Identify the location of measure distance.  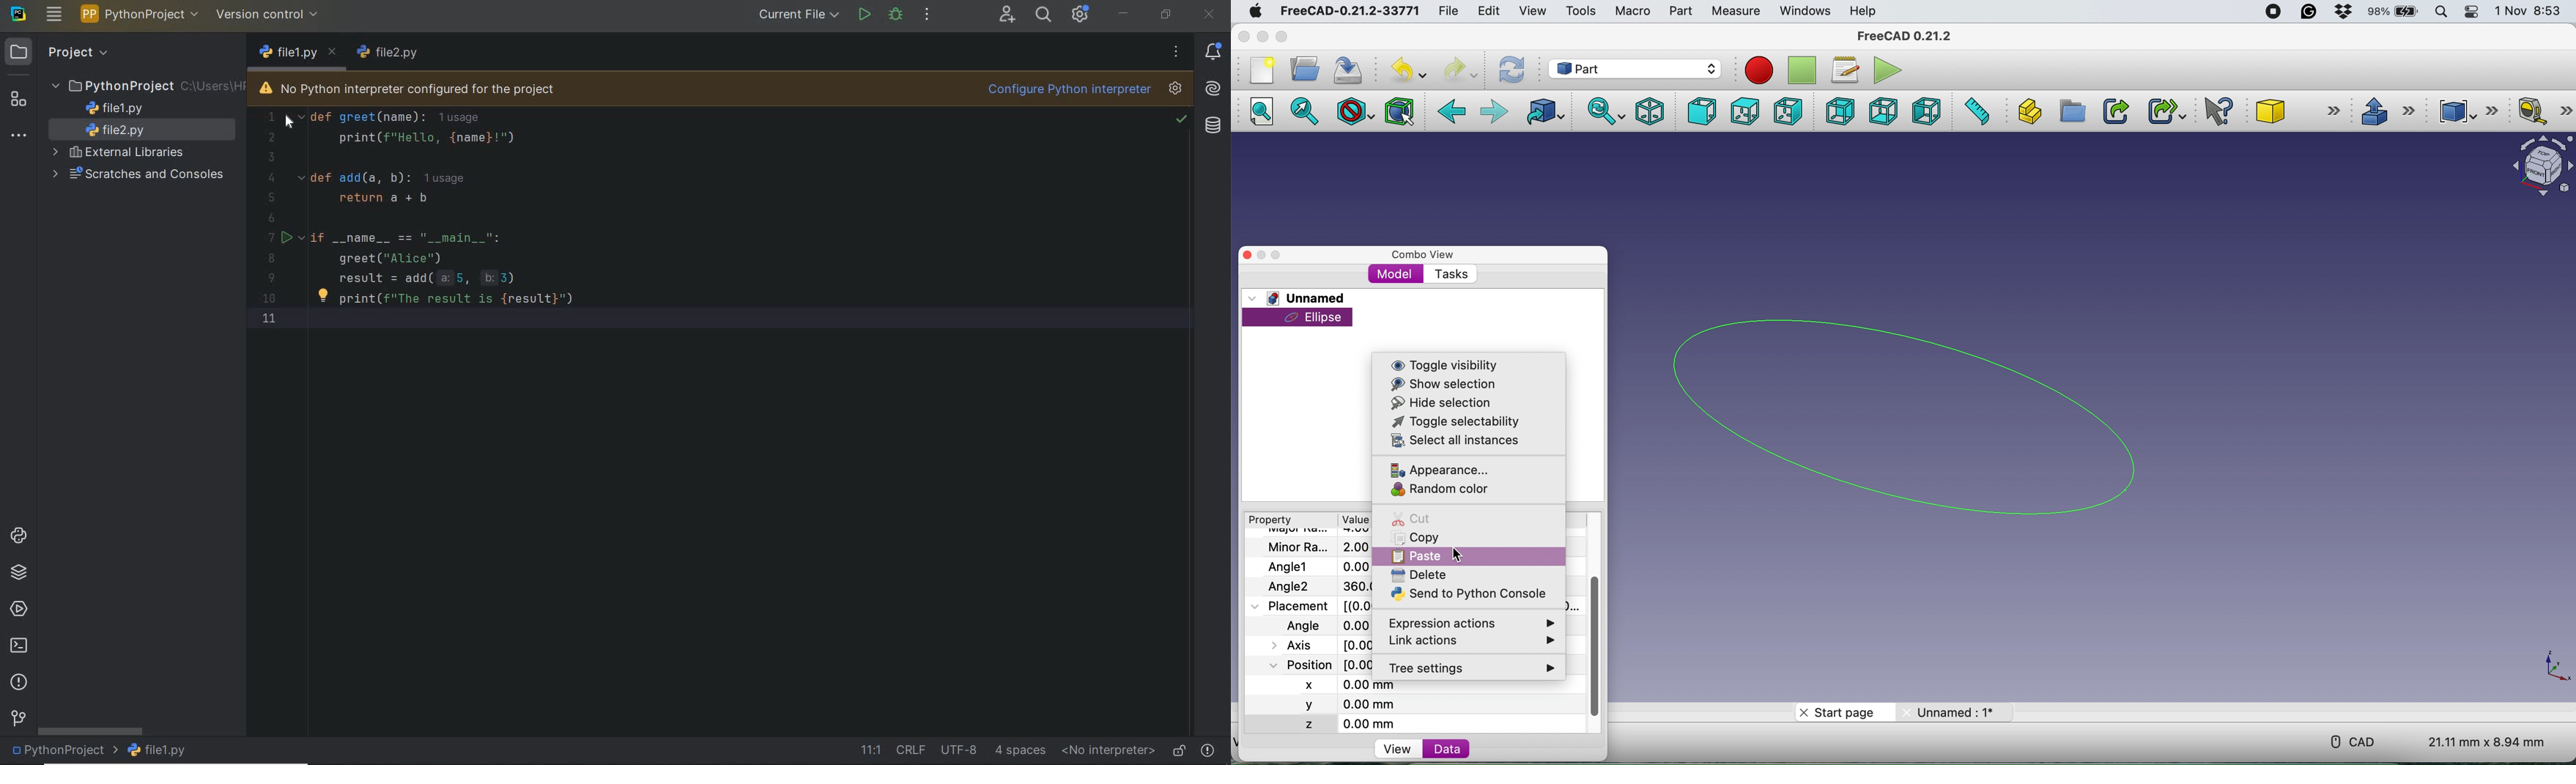
(1972, 112).